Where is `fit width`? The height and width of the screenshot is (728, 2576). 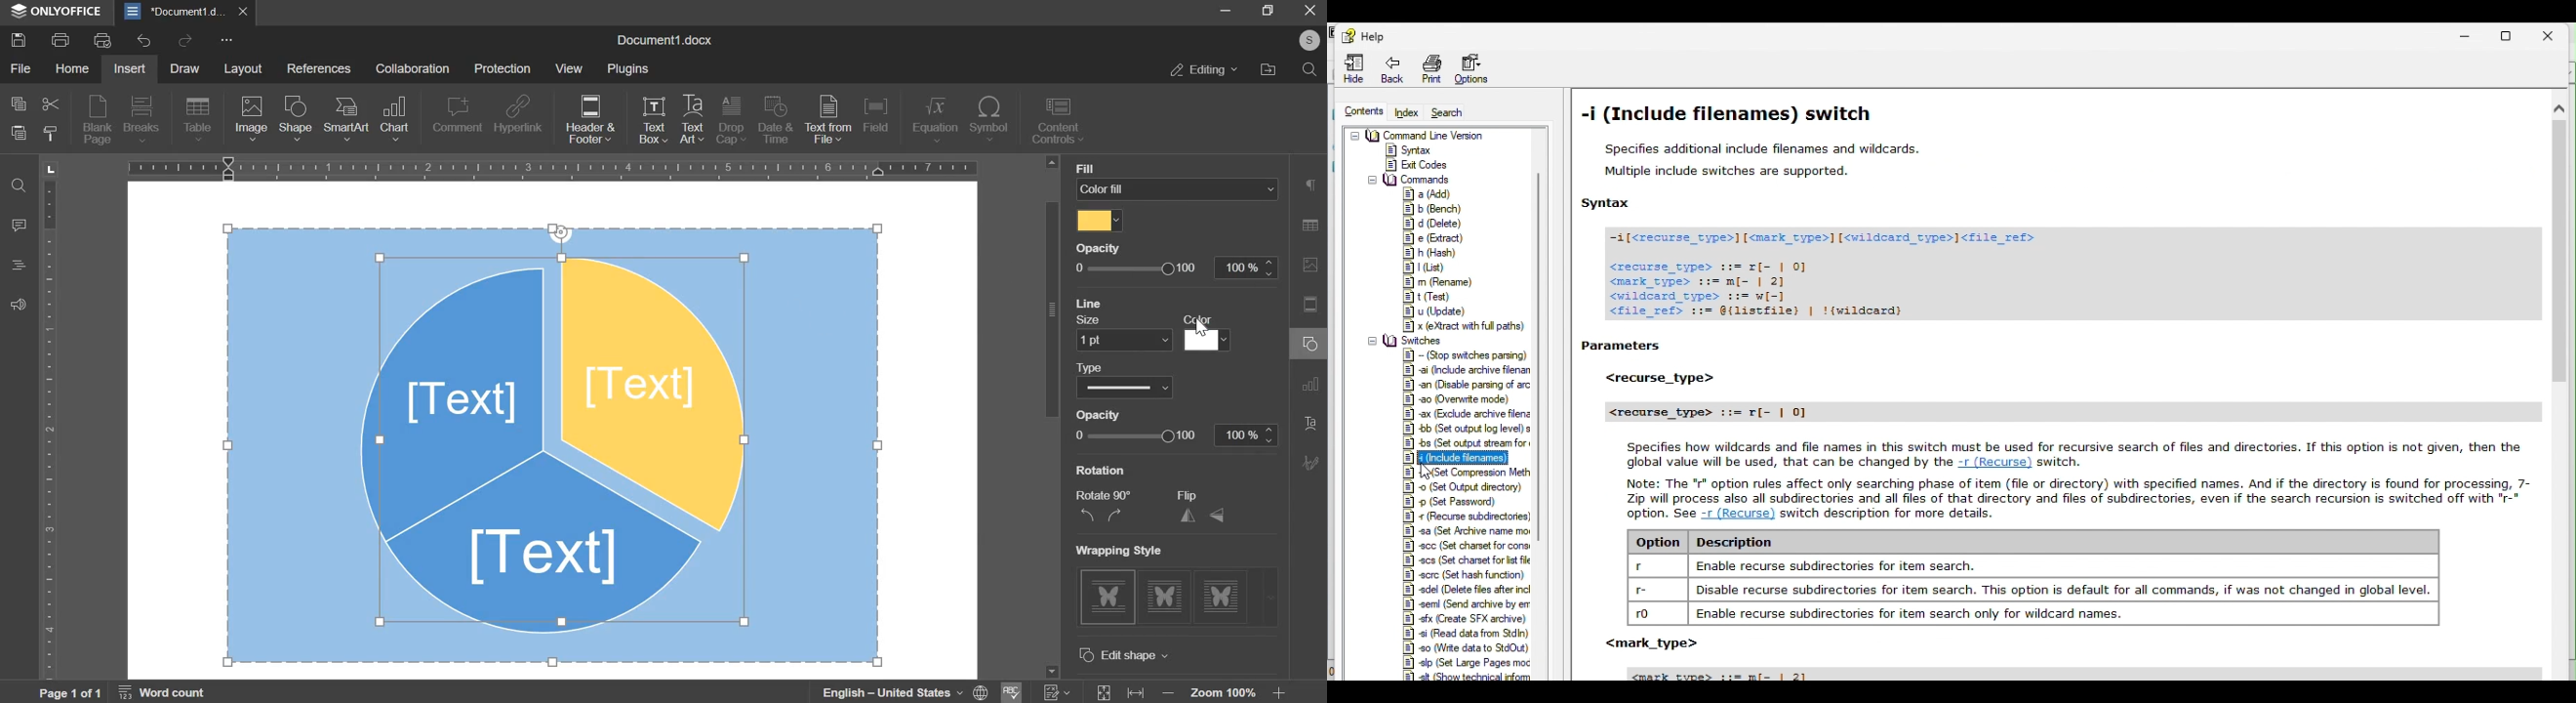 fit width is located at coordinates (1141, 688).